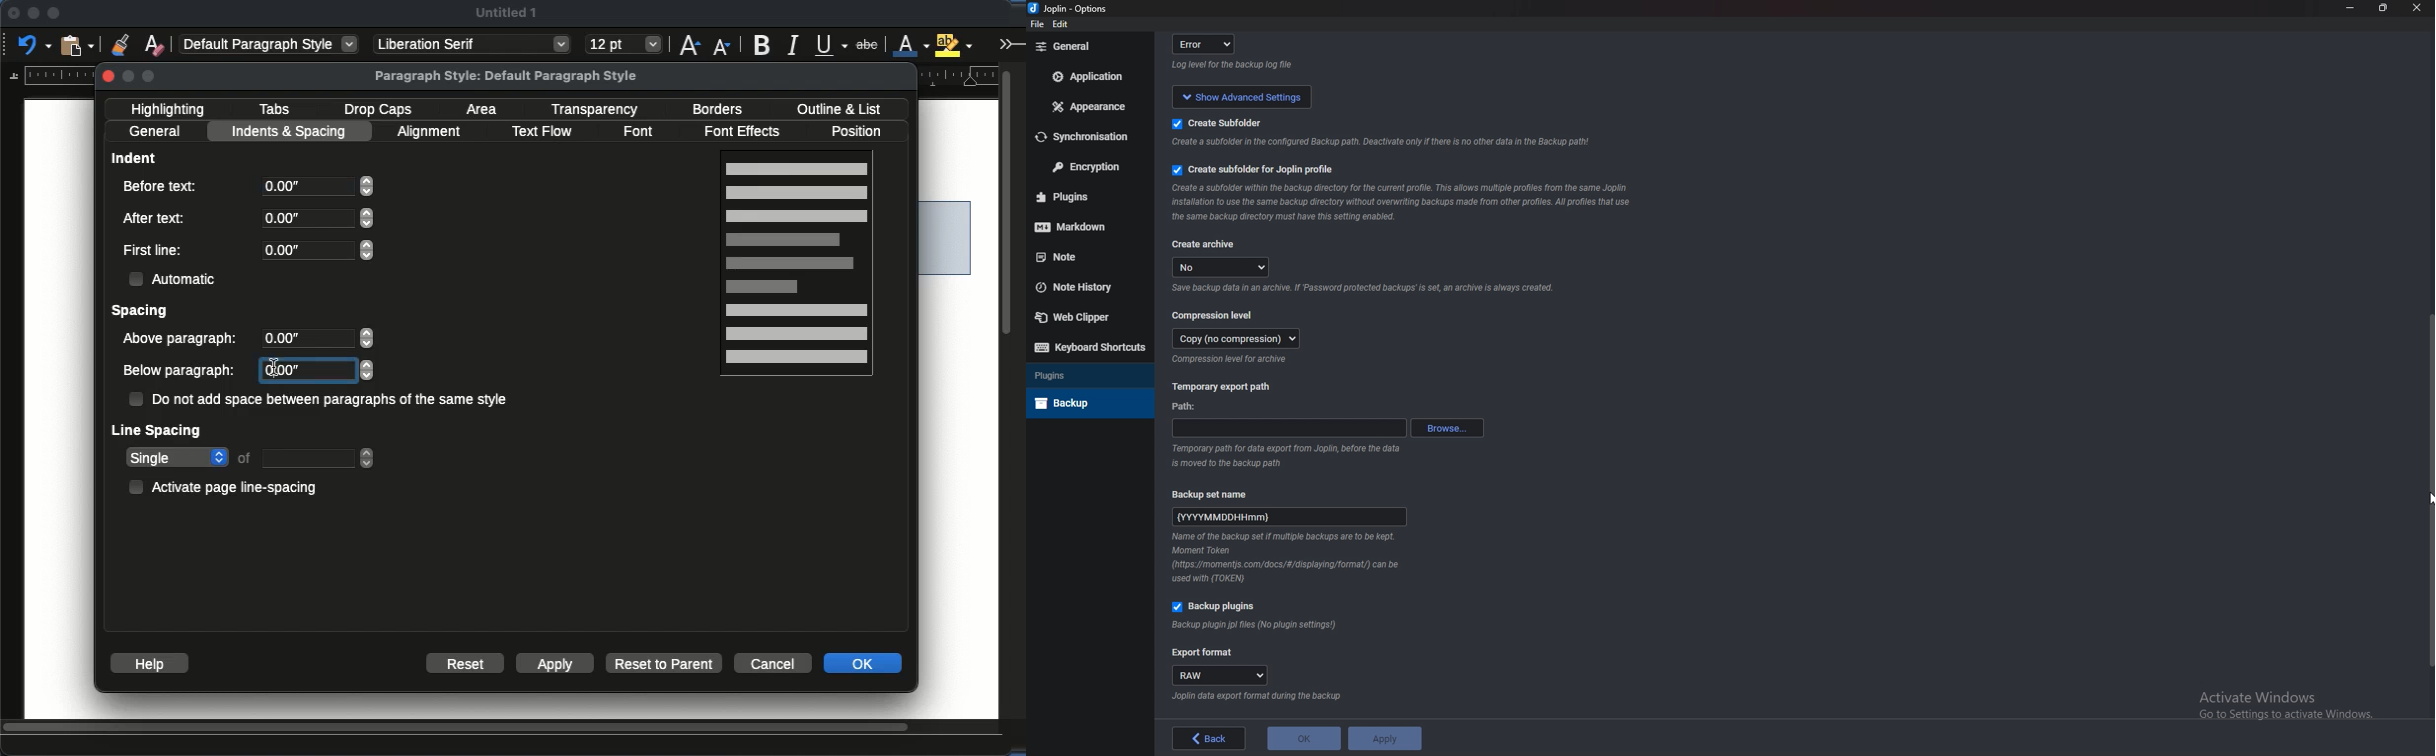 The image size is (2436, 756). Describe the element at coordinates (1447, 426) in the screenshot. I see `Browse` at that location.